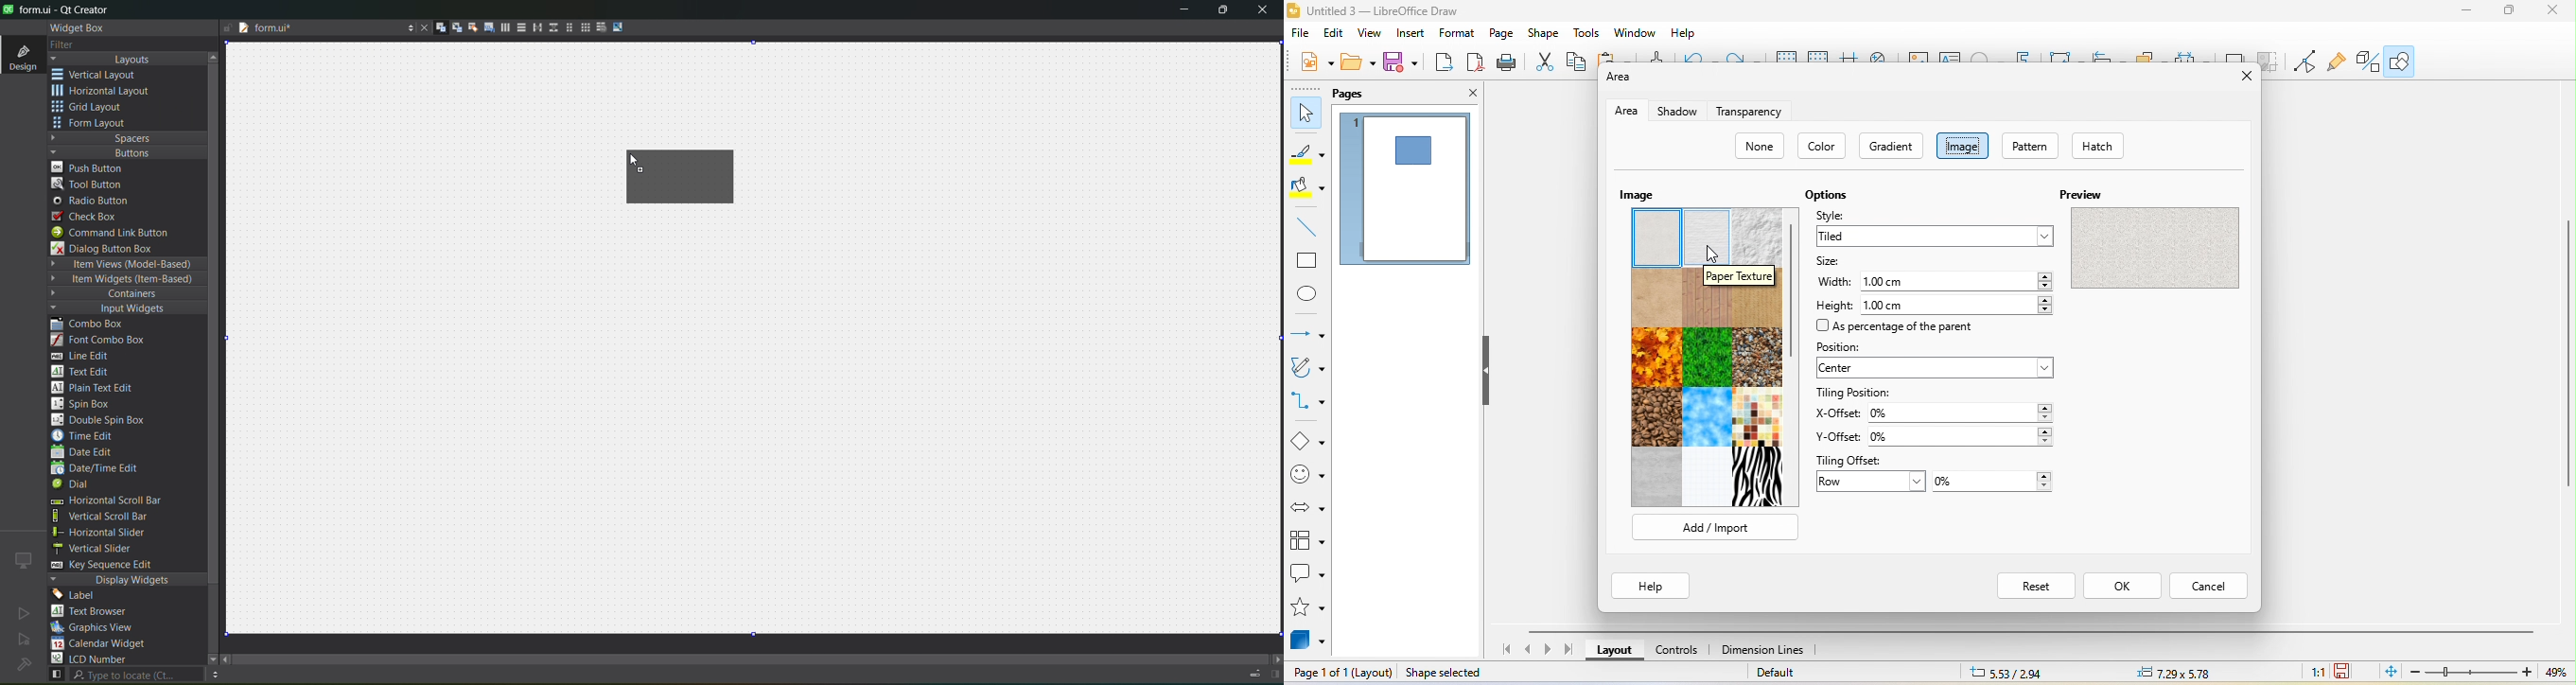 The height and width of the screenshot is (700, 2576). I want to click on ellipse, so click(1308, 295).